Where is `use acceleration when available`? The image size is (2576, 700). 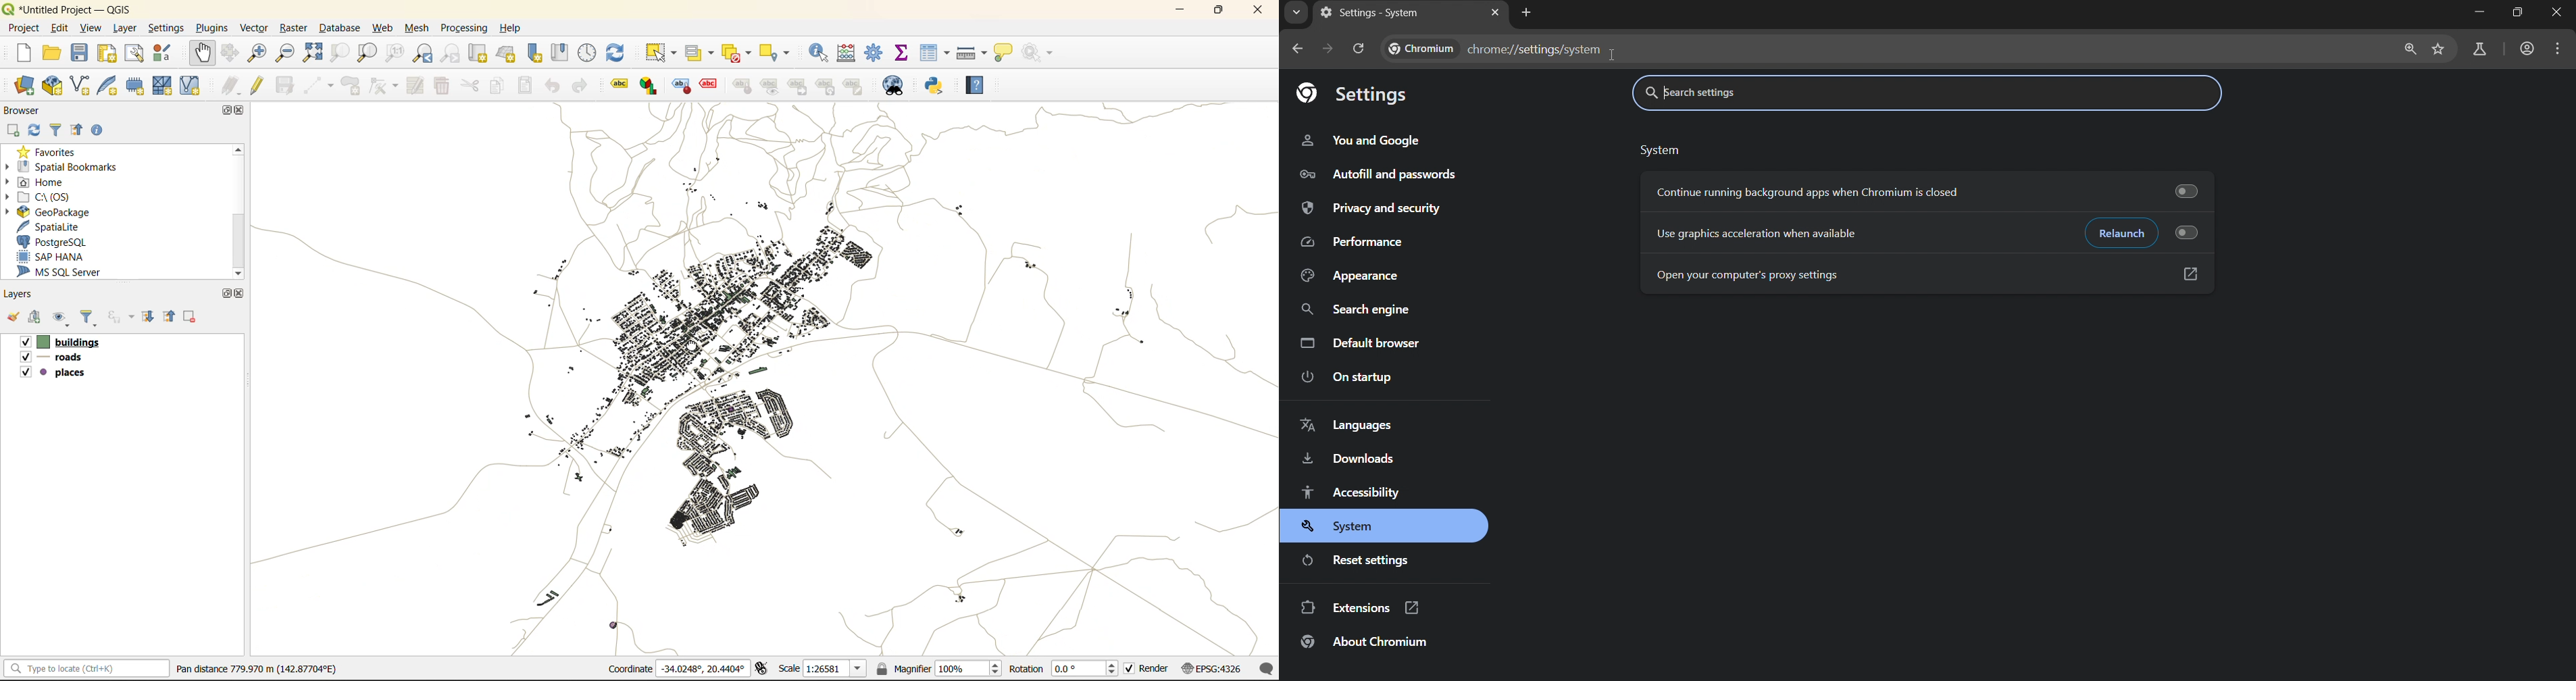 use acceleration when available is located at coordinates (1757, 234).